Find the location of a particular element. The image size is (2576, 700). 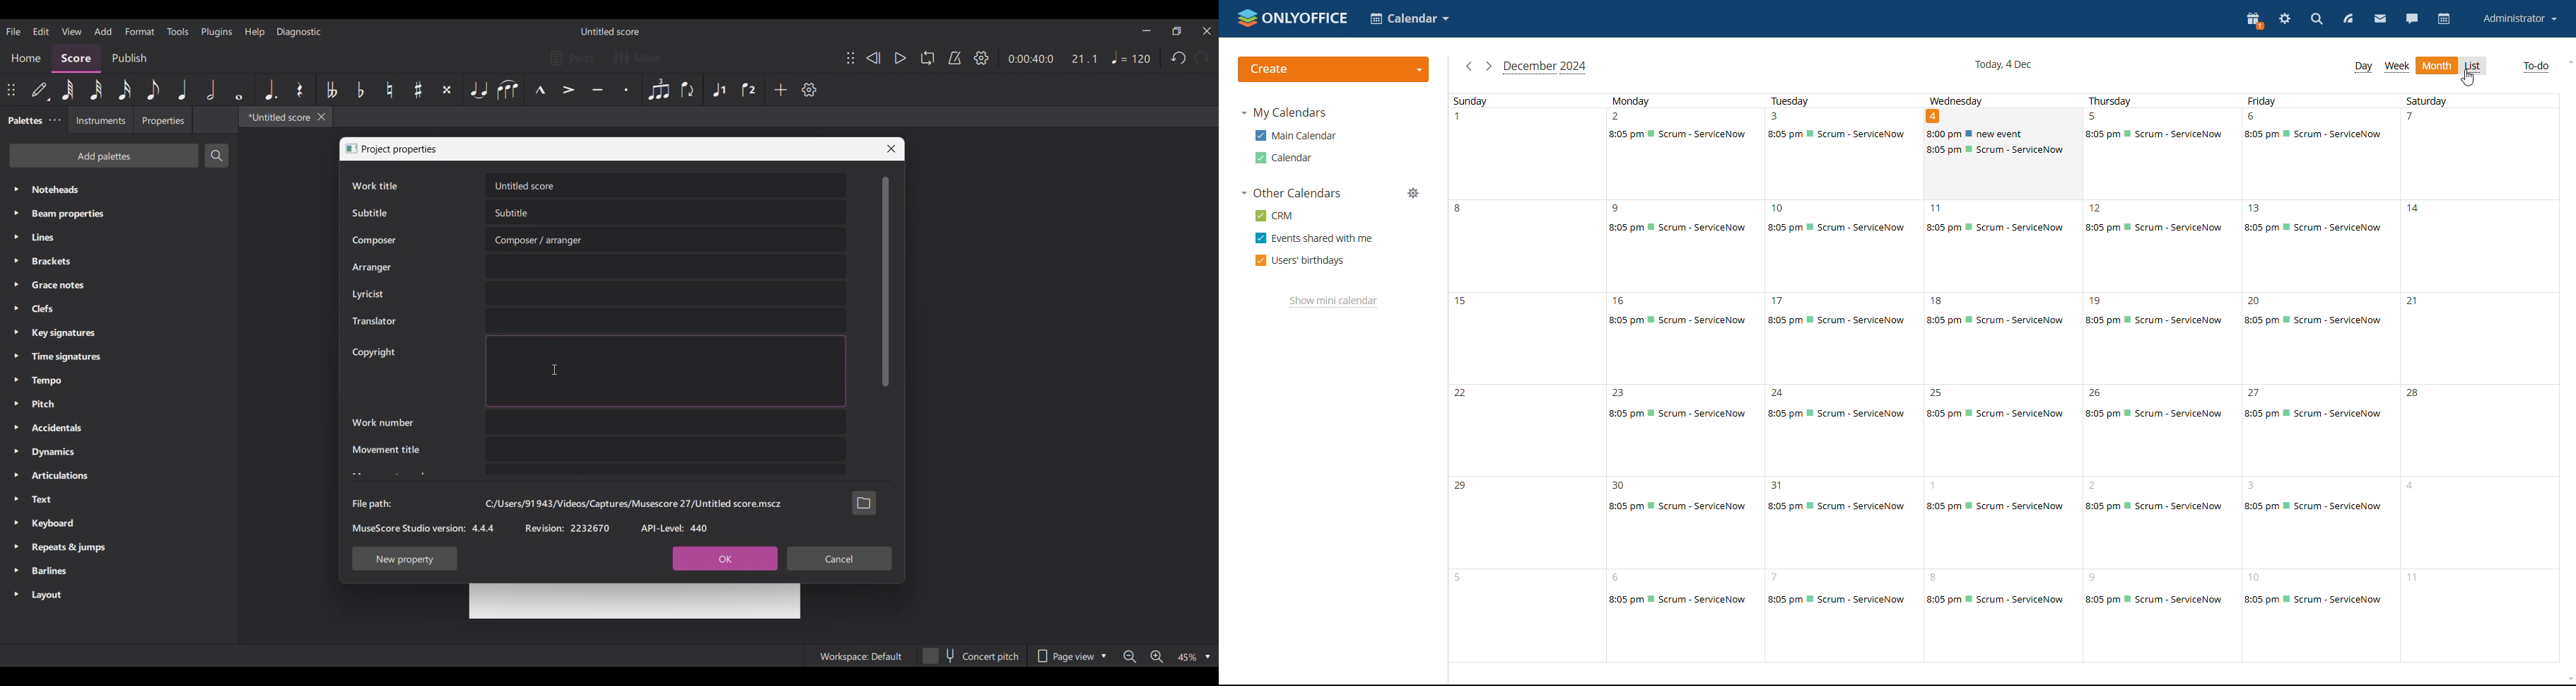

File path: is located at coordinates (371, 504).